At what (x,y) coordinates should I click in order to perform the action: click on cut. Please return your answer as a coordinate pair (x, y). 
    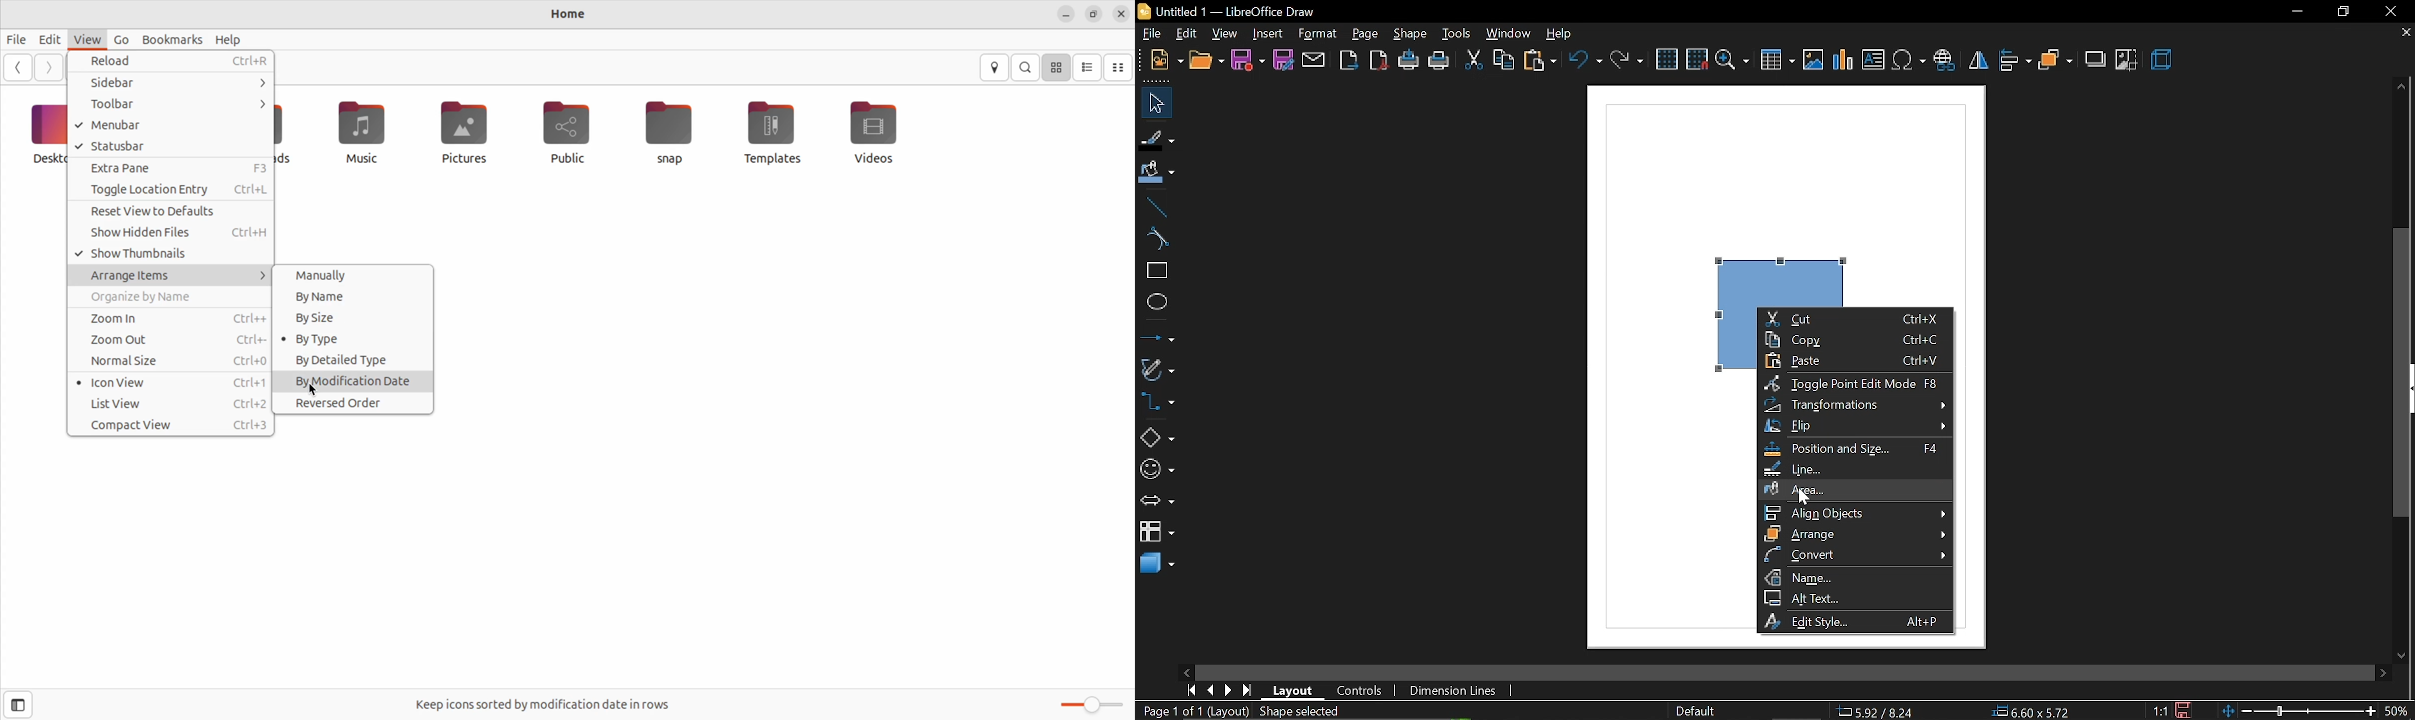
    Looking at the image, I should click on (1854, 319).